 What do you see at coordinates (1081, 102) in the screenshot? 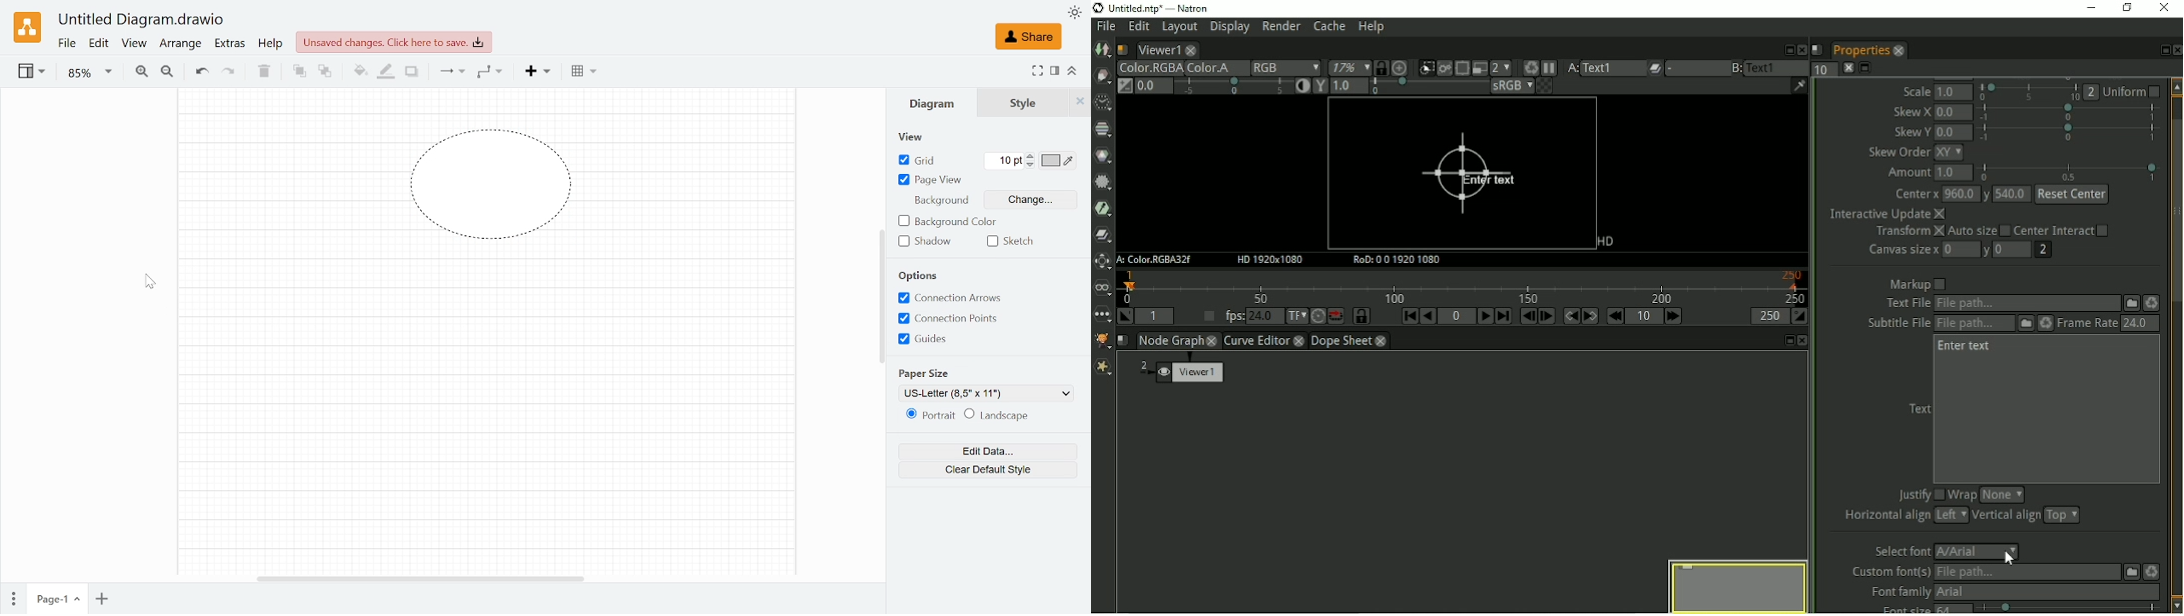
I see `Close` at bounding box center [1081, 102].